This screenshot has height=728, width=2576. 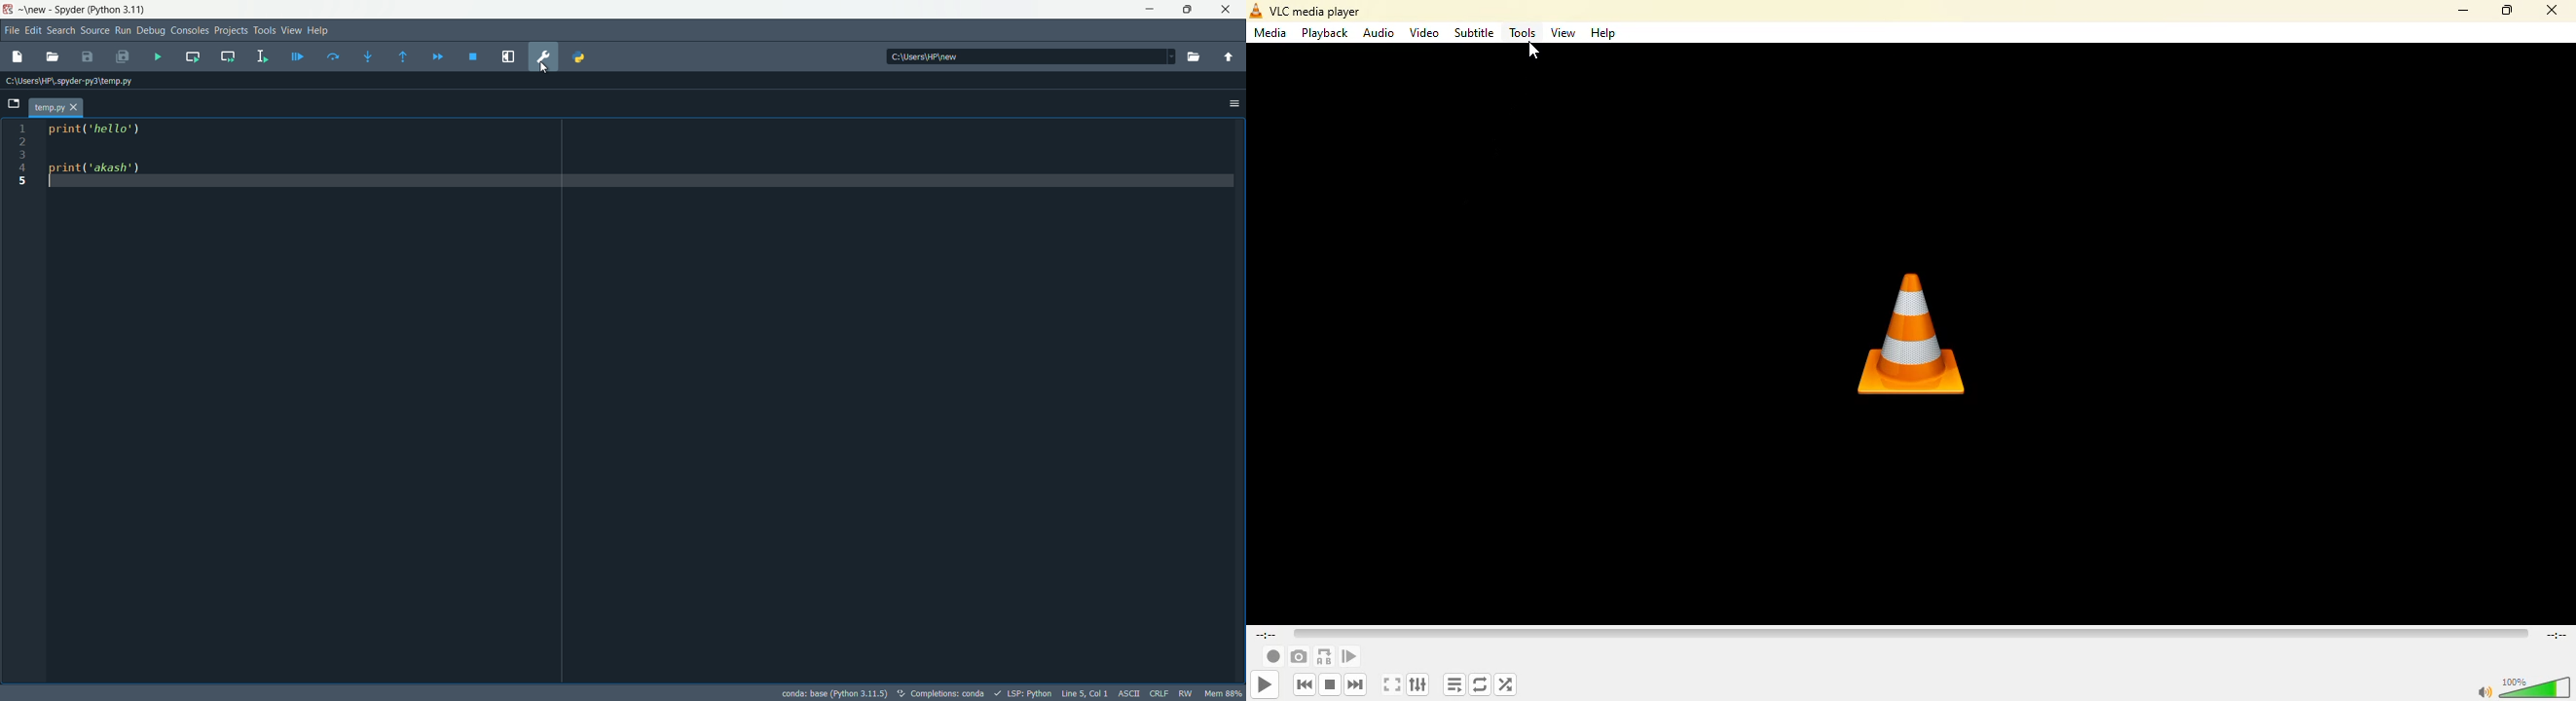 What do you see at coordinates (25, 157) in the screenshot?
I see `3` at bounding box center [25, 157].